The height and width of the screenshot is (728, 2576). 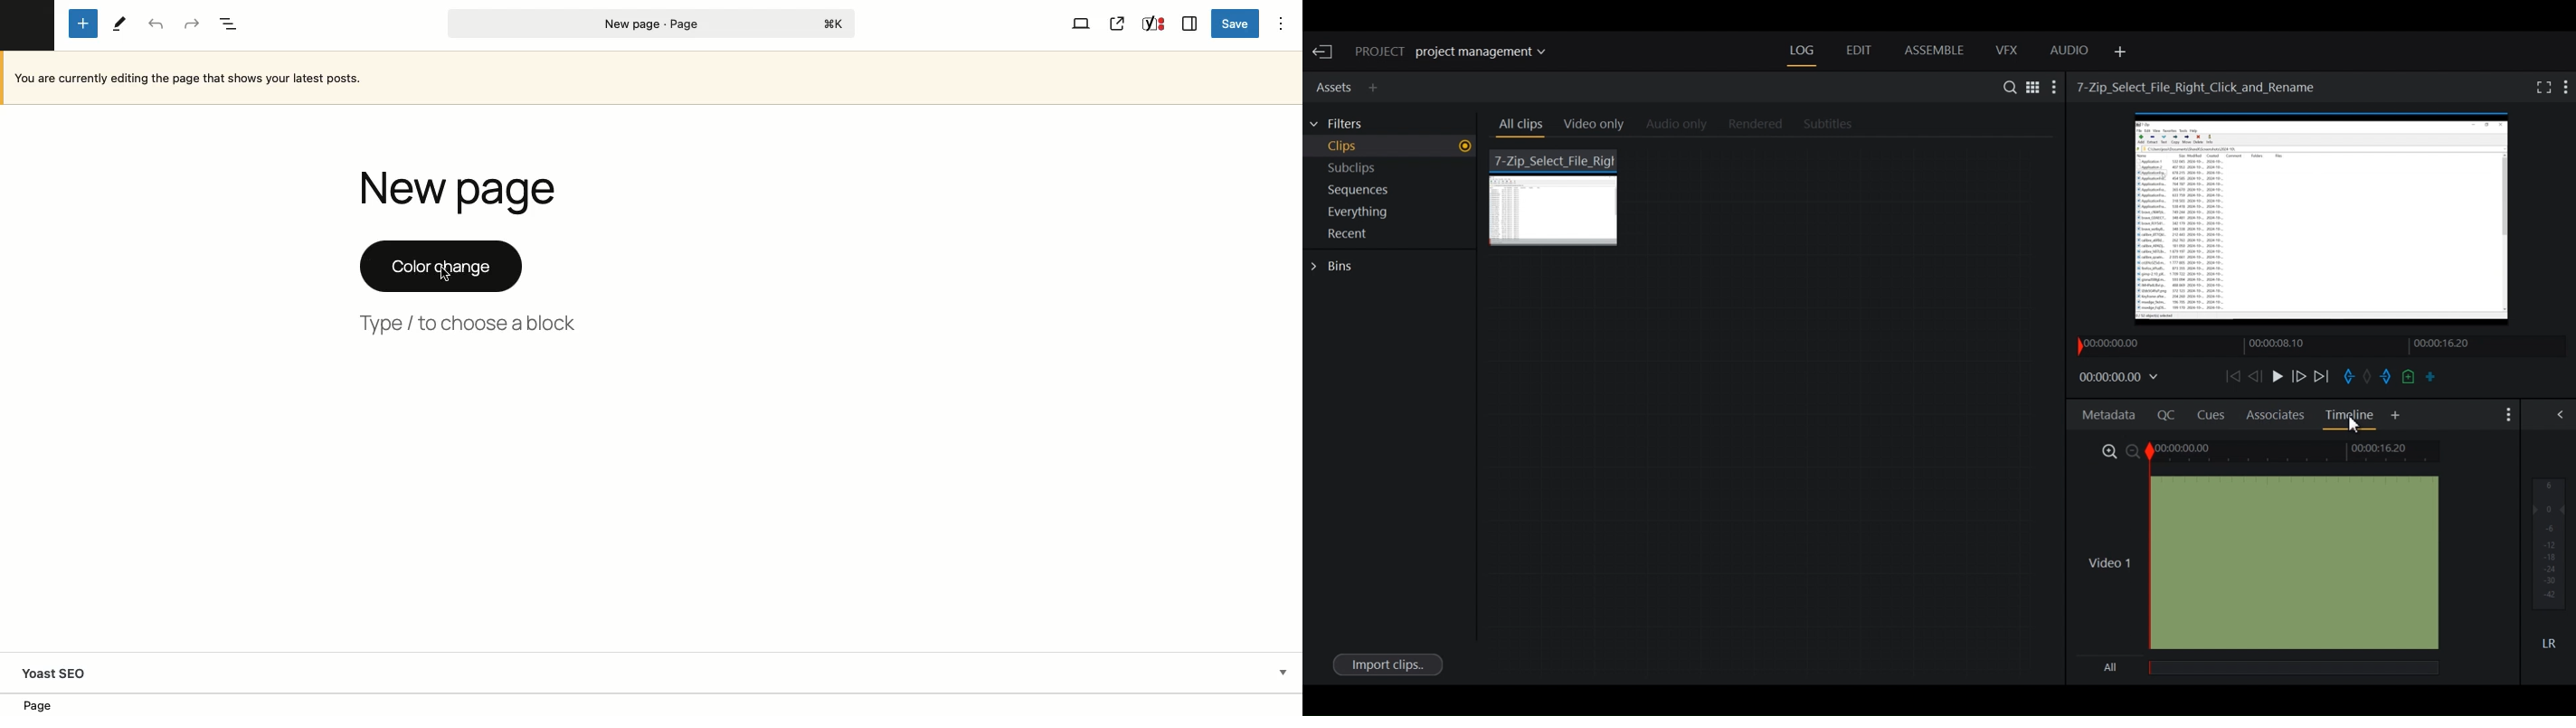 I want to click on Title, so click(x=464, y=190).